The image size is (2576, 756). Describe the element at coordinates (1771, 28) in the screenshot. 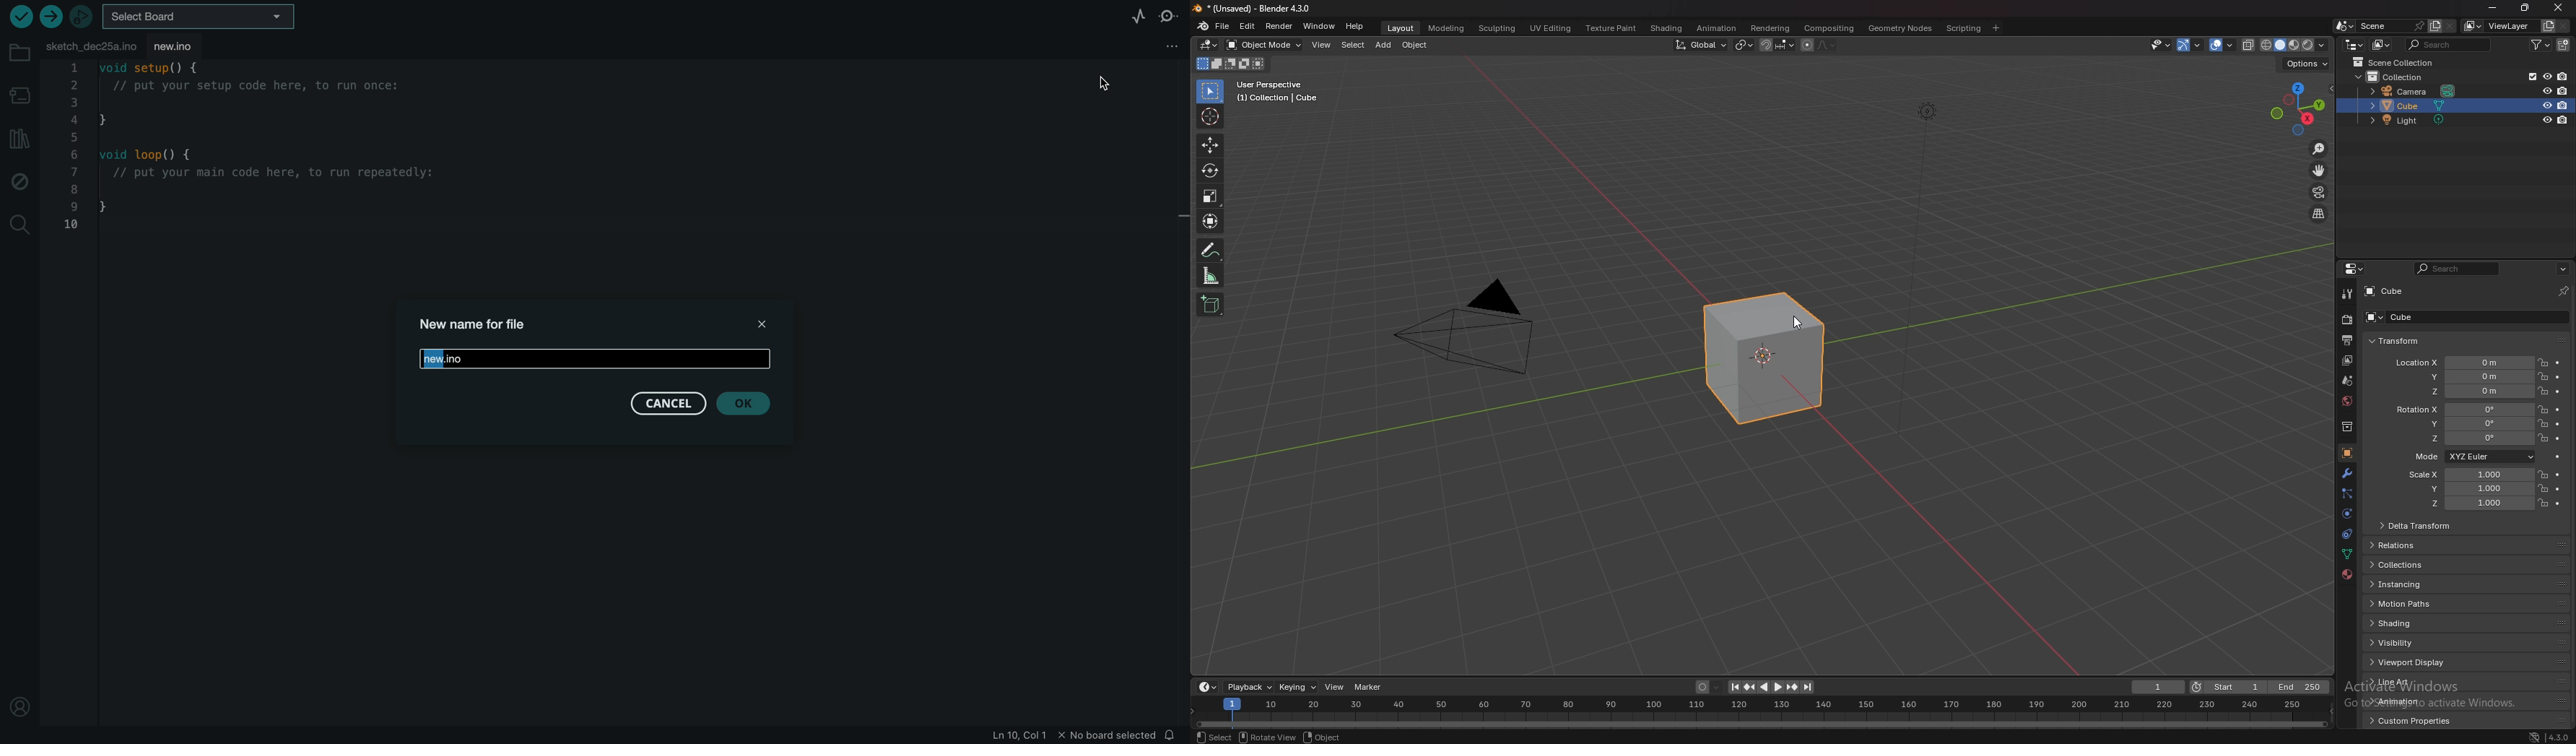

I see `rendering` at that location.